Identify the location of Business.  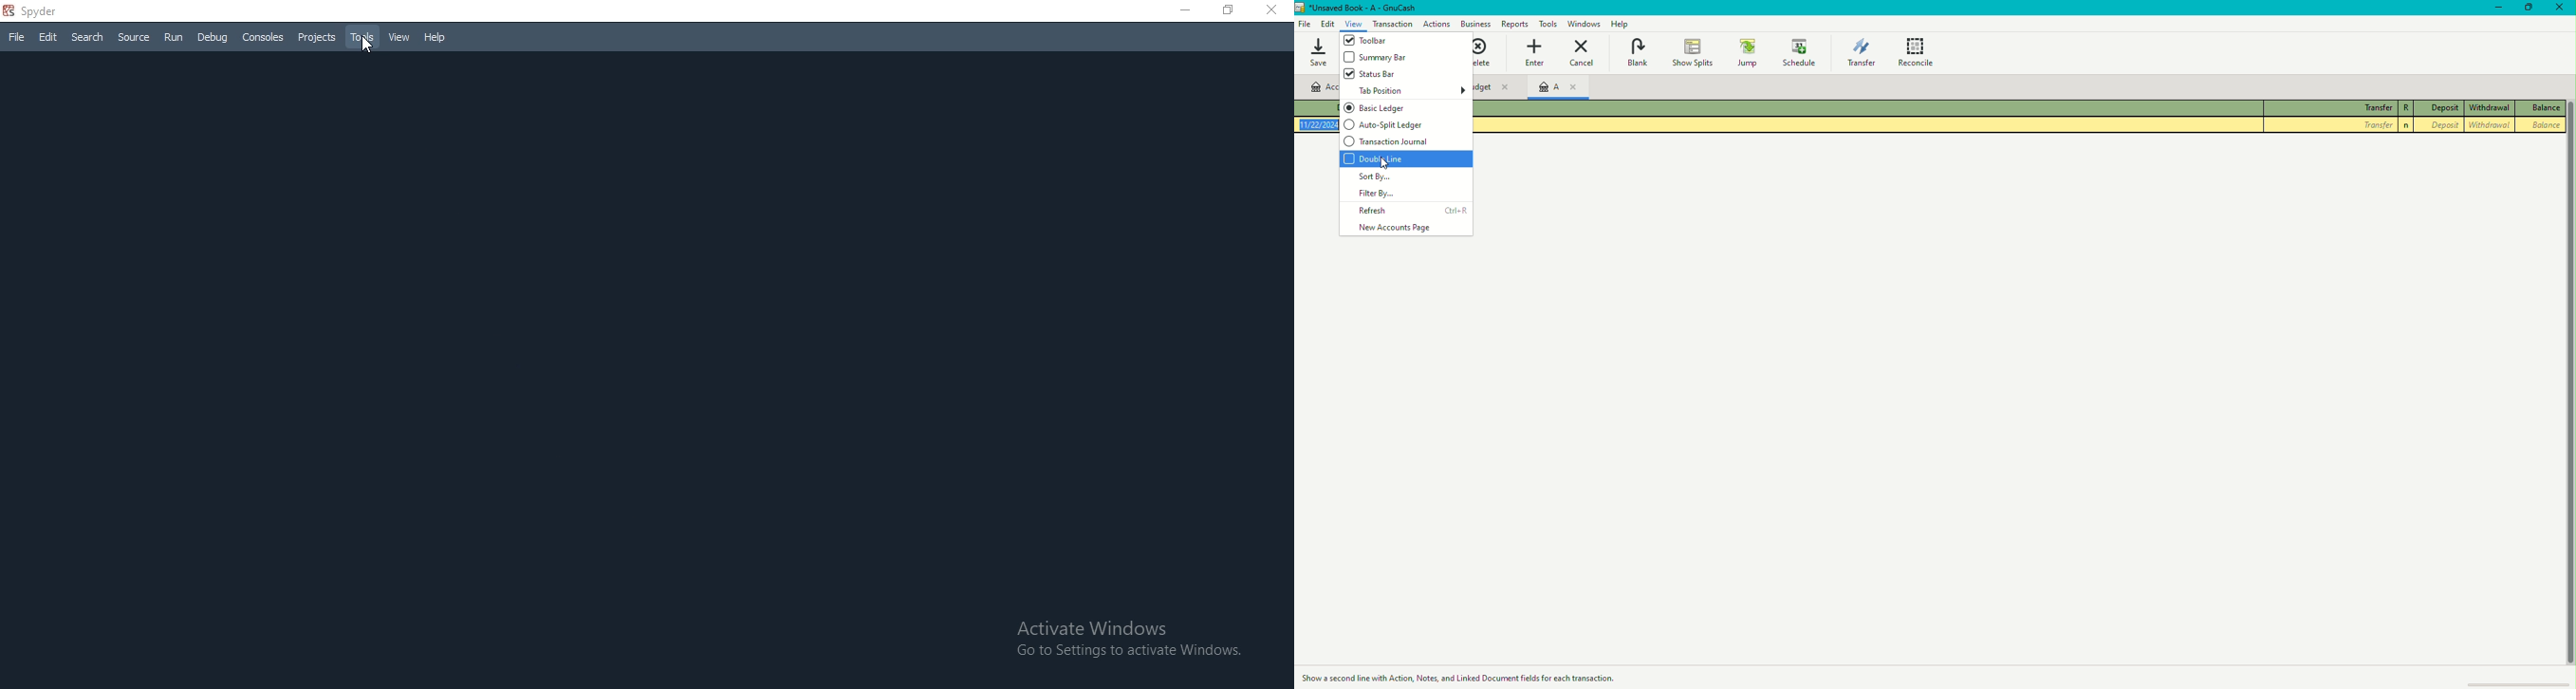
(1476, 23).